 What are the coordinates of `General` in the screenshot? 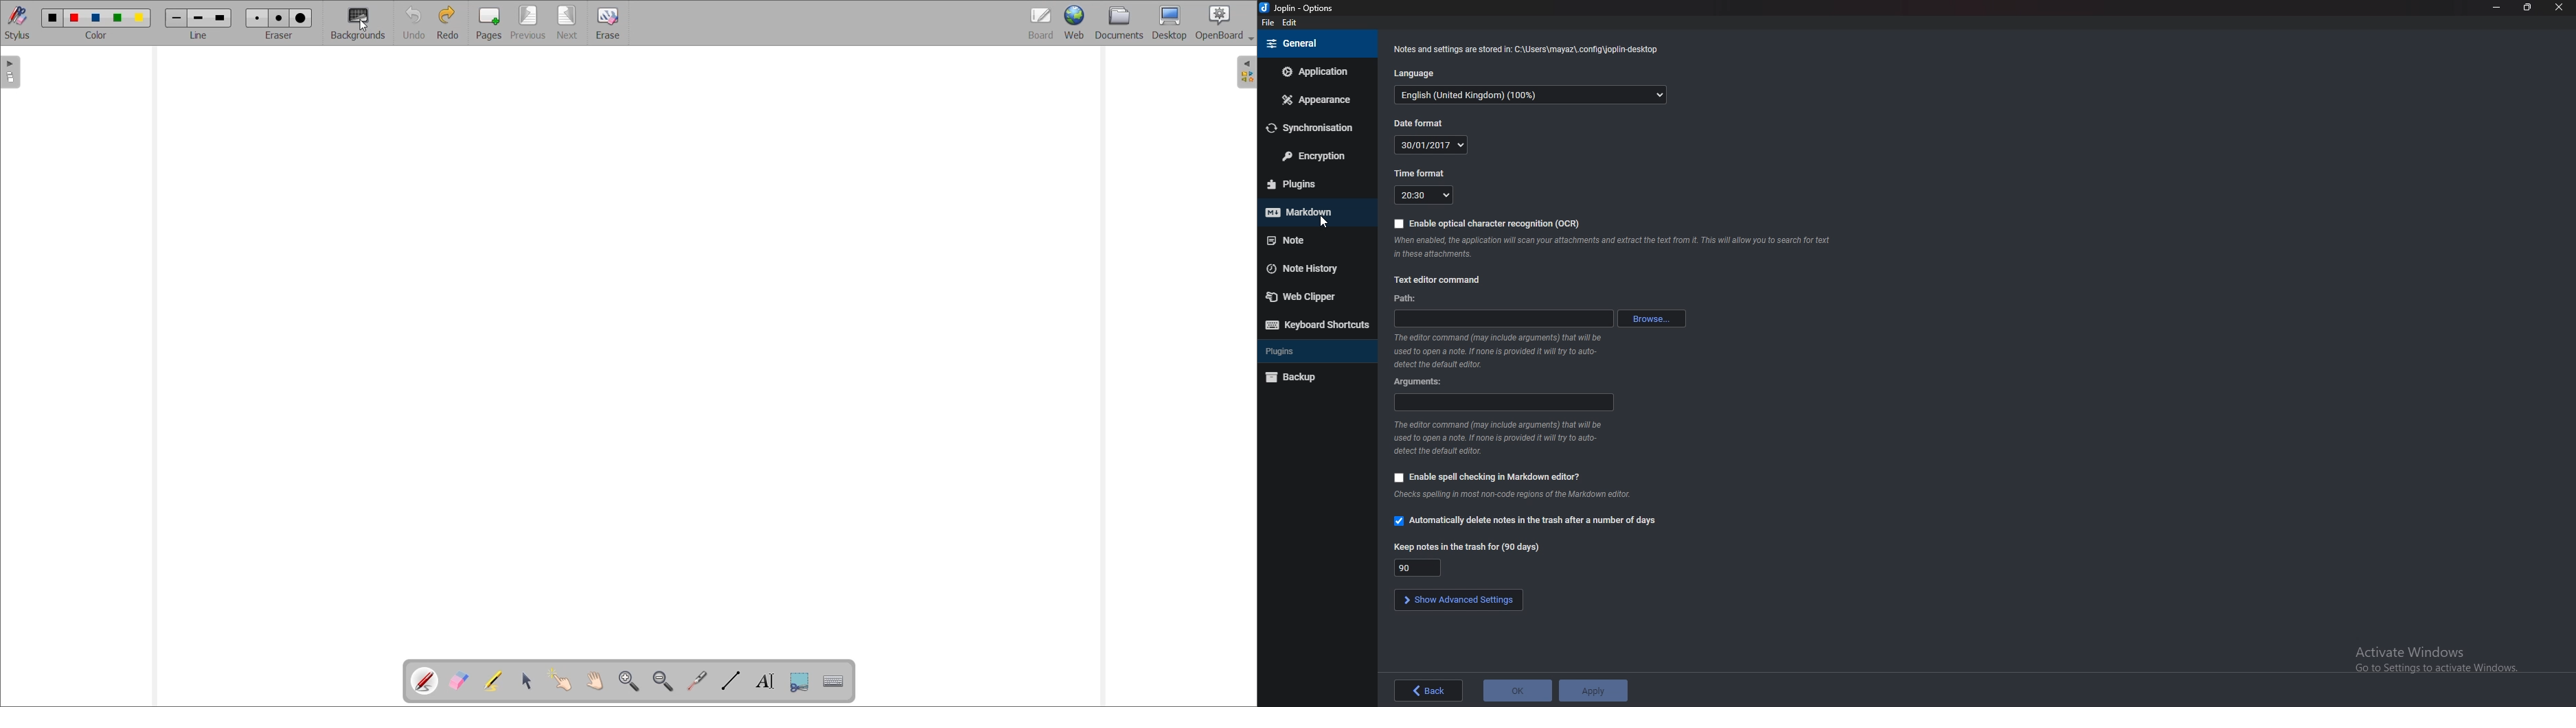 It's located at (1315, 43).